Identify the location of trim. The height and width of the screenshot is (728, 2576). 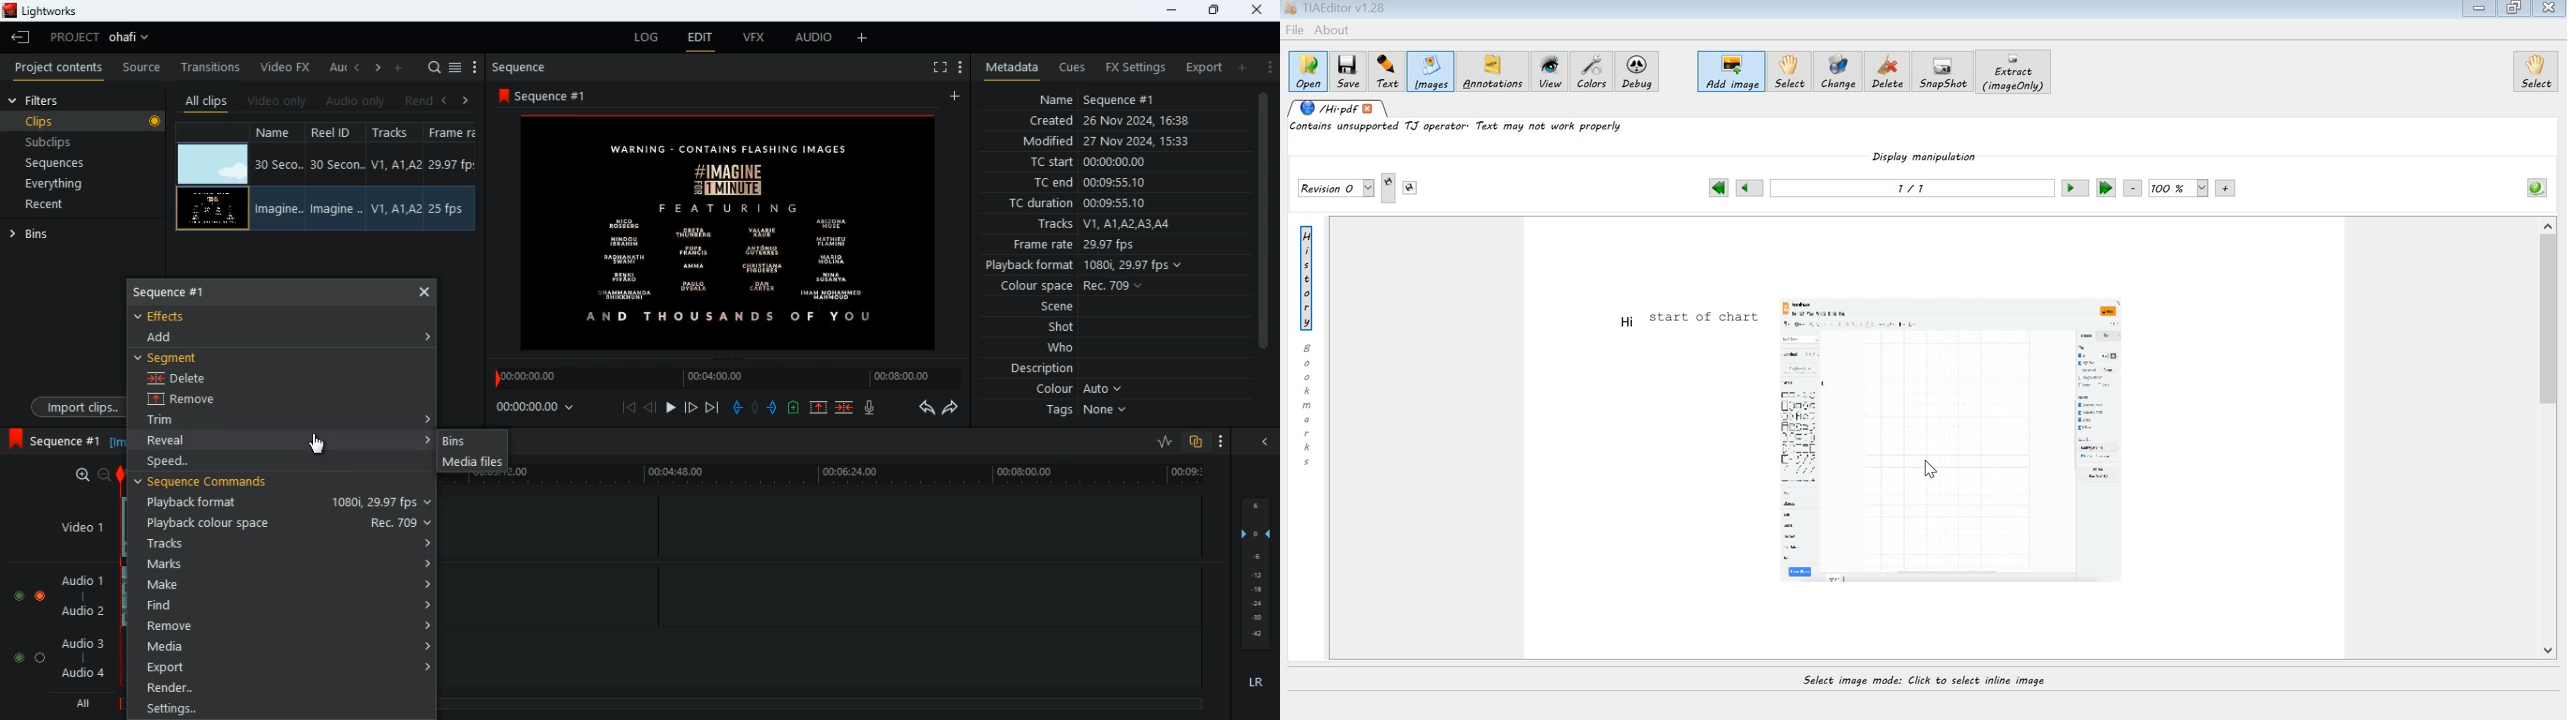
(180, 421).